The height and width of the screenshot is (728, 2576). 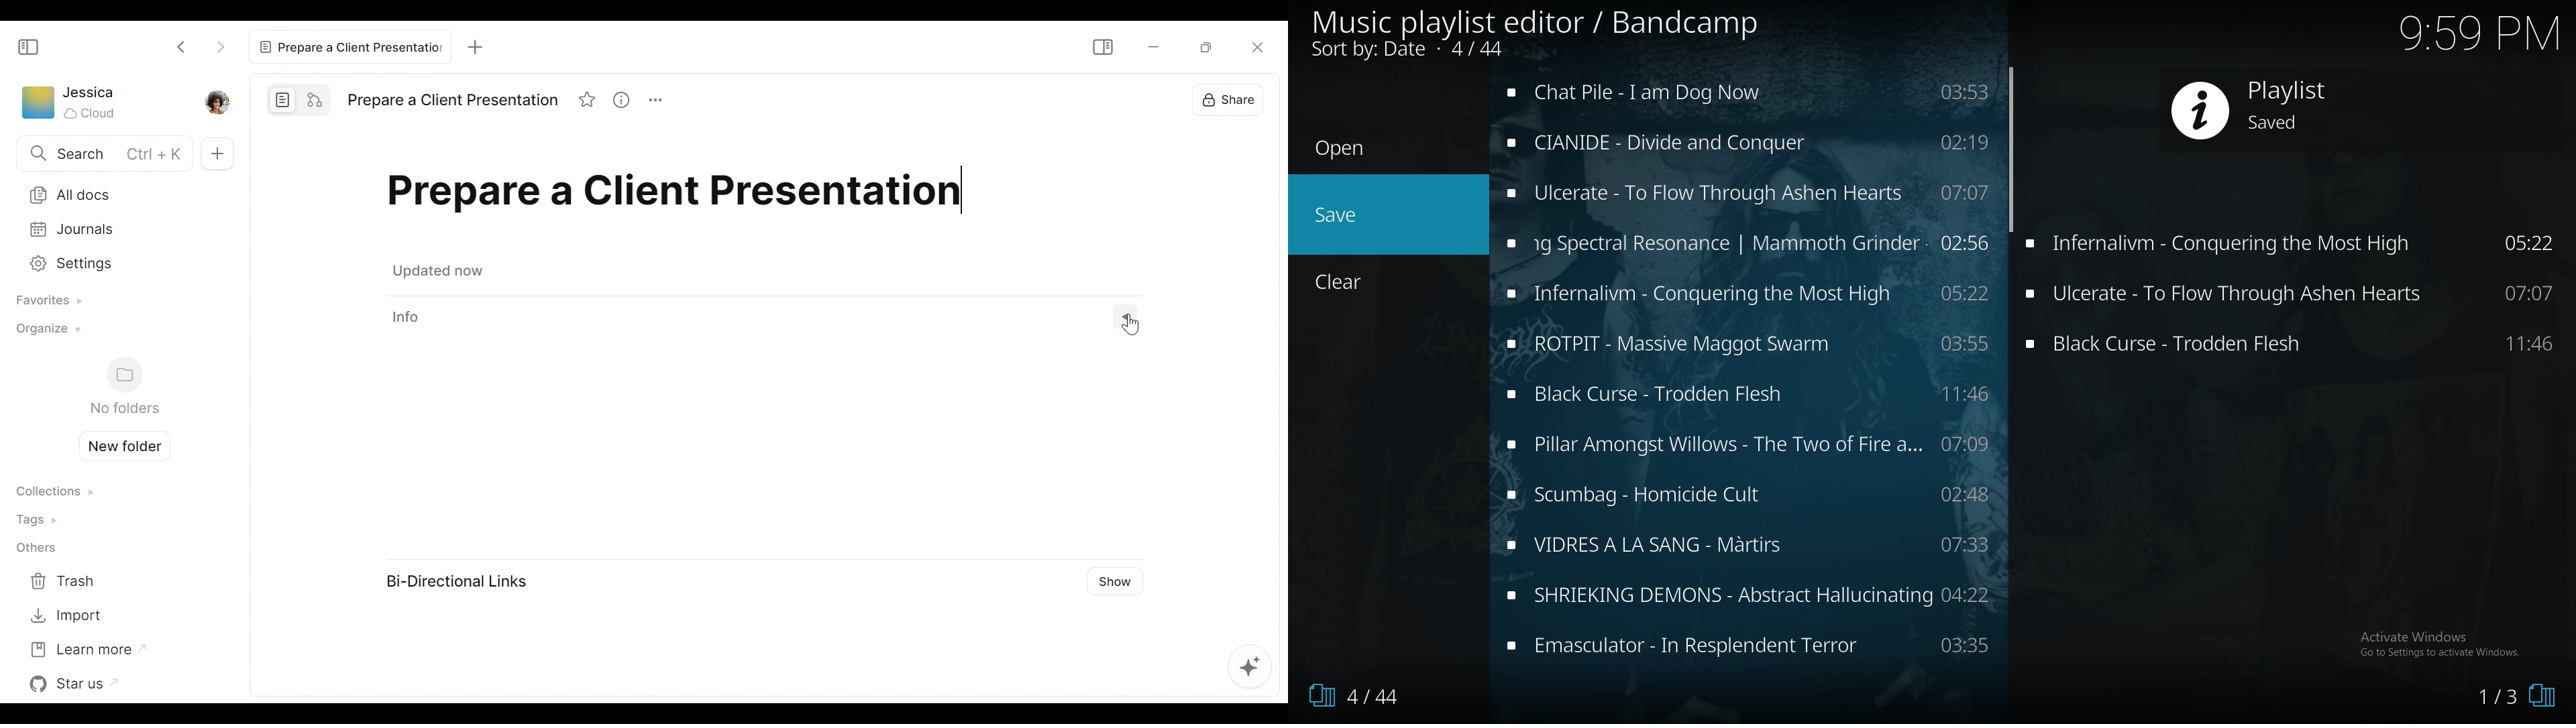 I want to click on Activate Windows
Go to Settings to activate Windows., so click(x=2440, y=642).